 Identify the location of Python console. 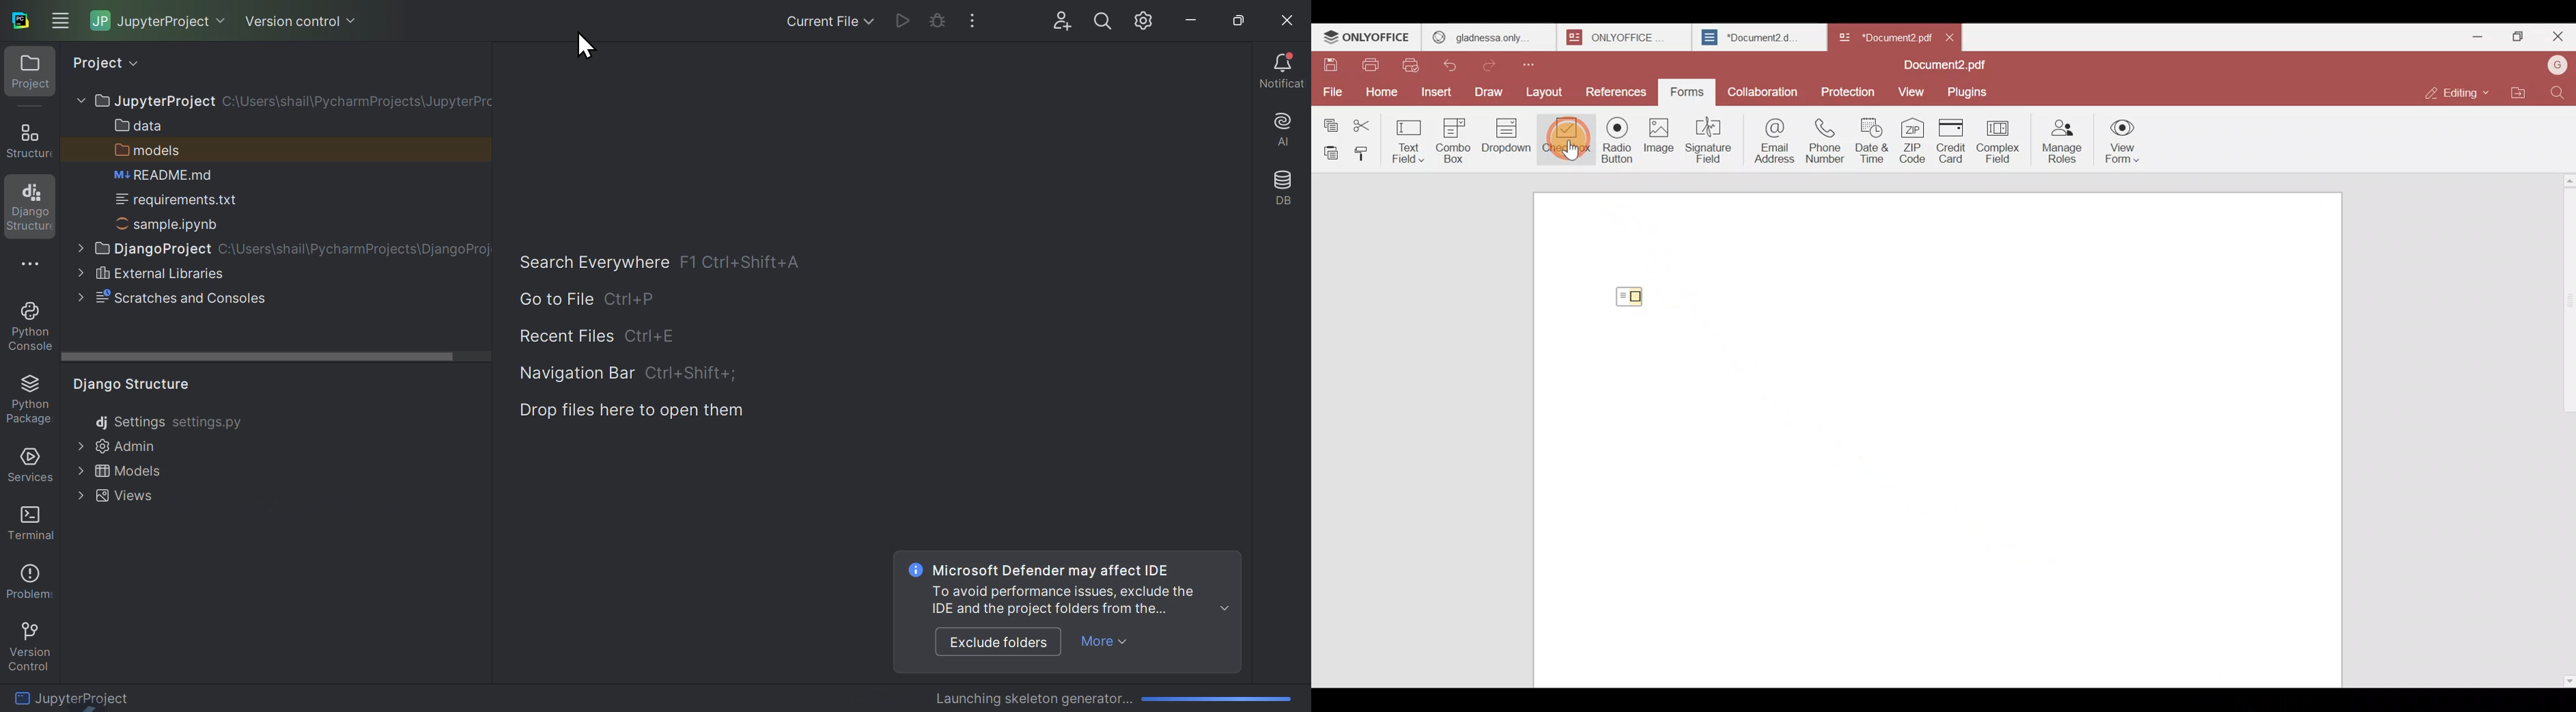
(29, 327).